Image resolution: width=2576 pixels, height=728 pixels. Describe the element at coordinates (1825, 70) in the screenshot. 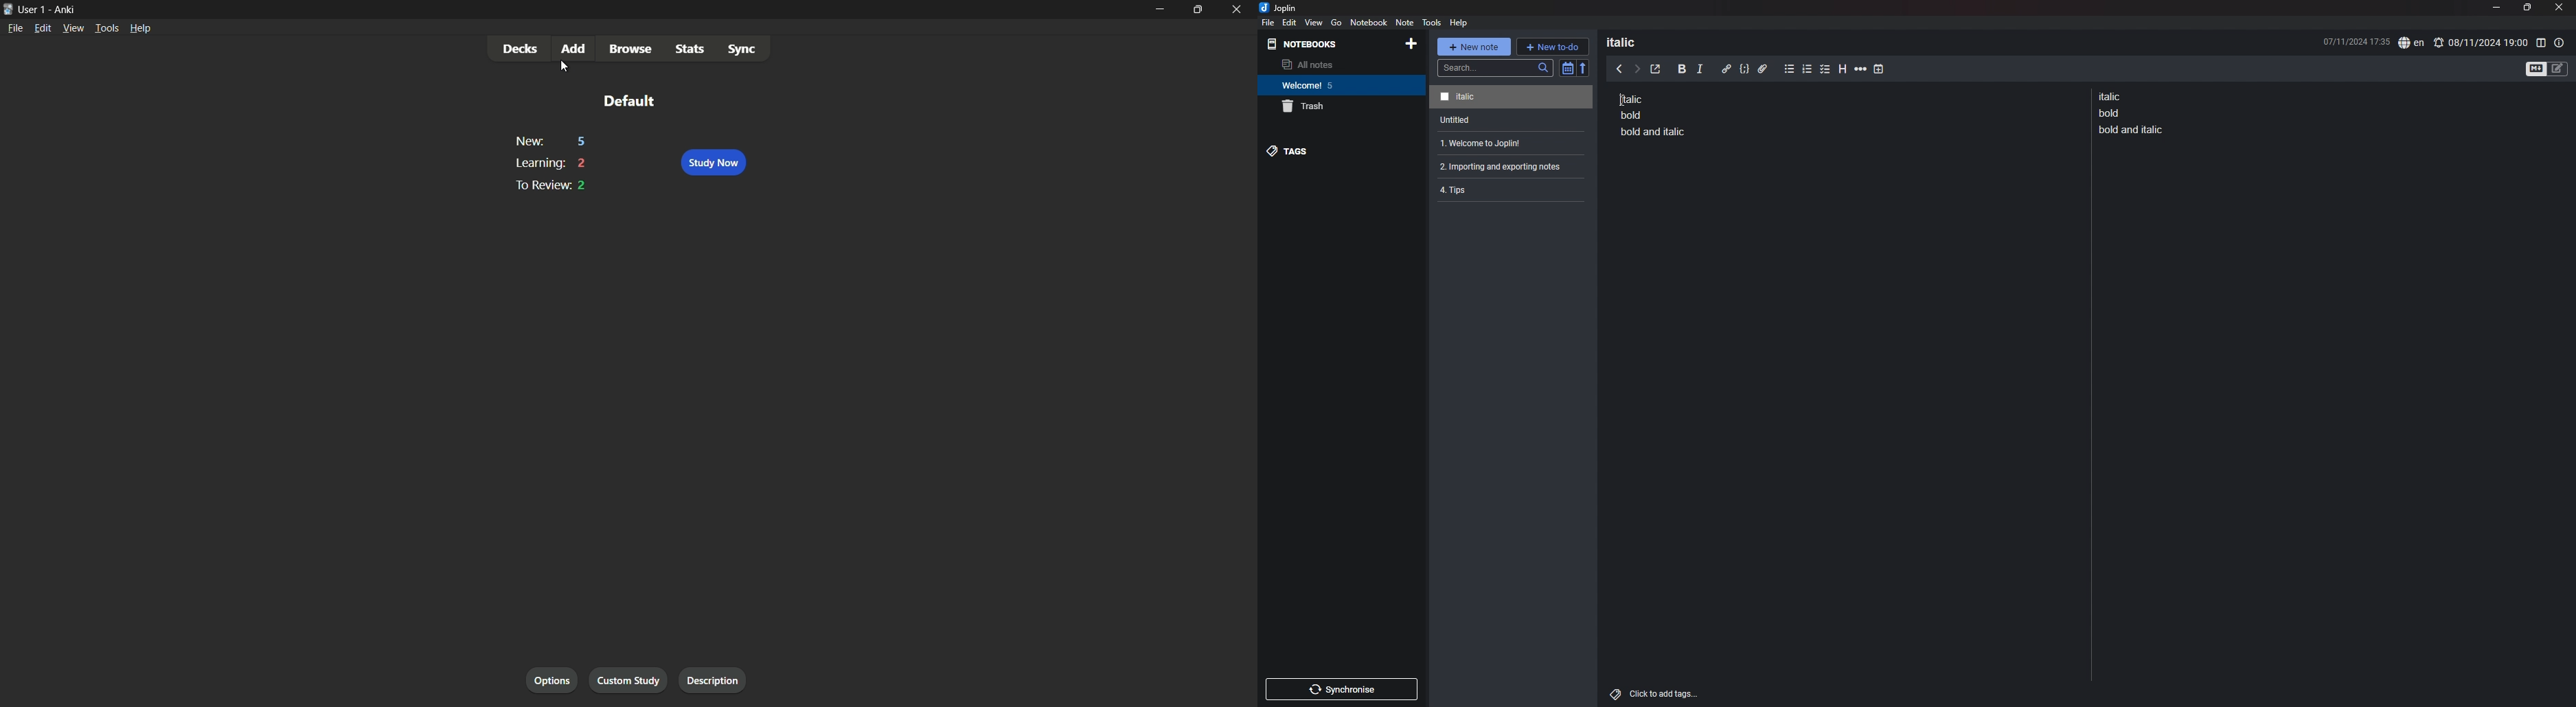

I see `checkbox` at that location.